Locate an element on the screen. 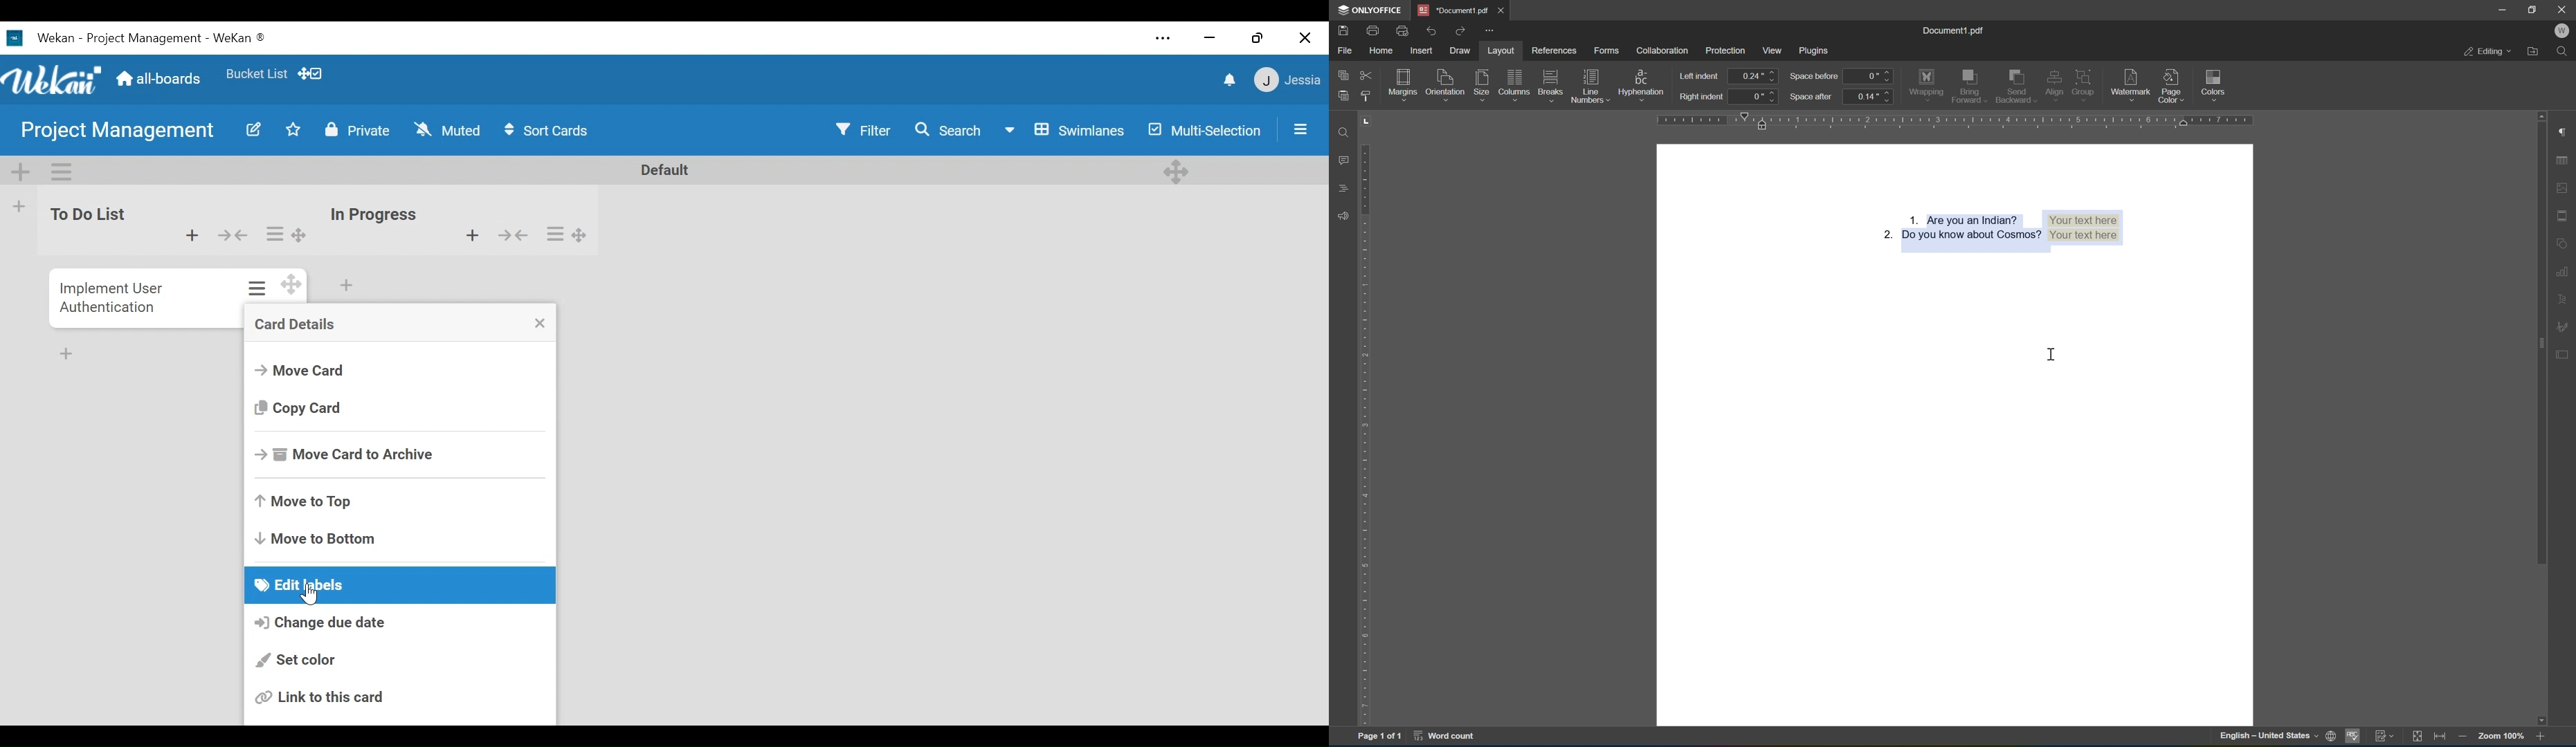 The image size is (2576, 756). - Move to Bottom is located at coordinates (317, 542).